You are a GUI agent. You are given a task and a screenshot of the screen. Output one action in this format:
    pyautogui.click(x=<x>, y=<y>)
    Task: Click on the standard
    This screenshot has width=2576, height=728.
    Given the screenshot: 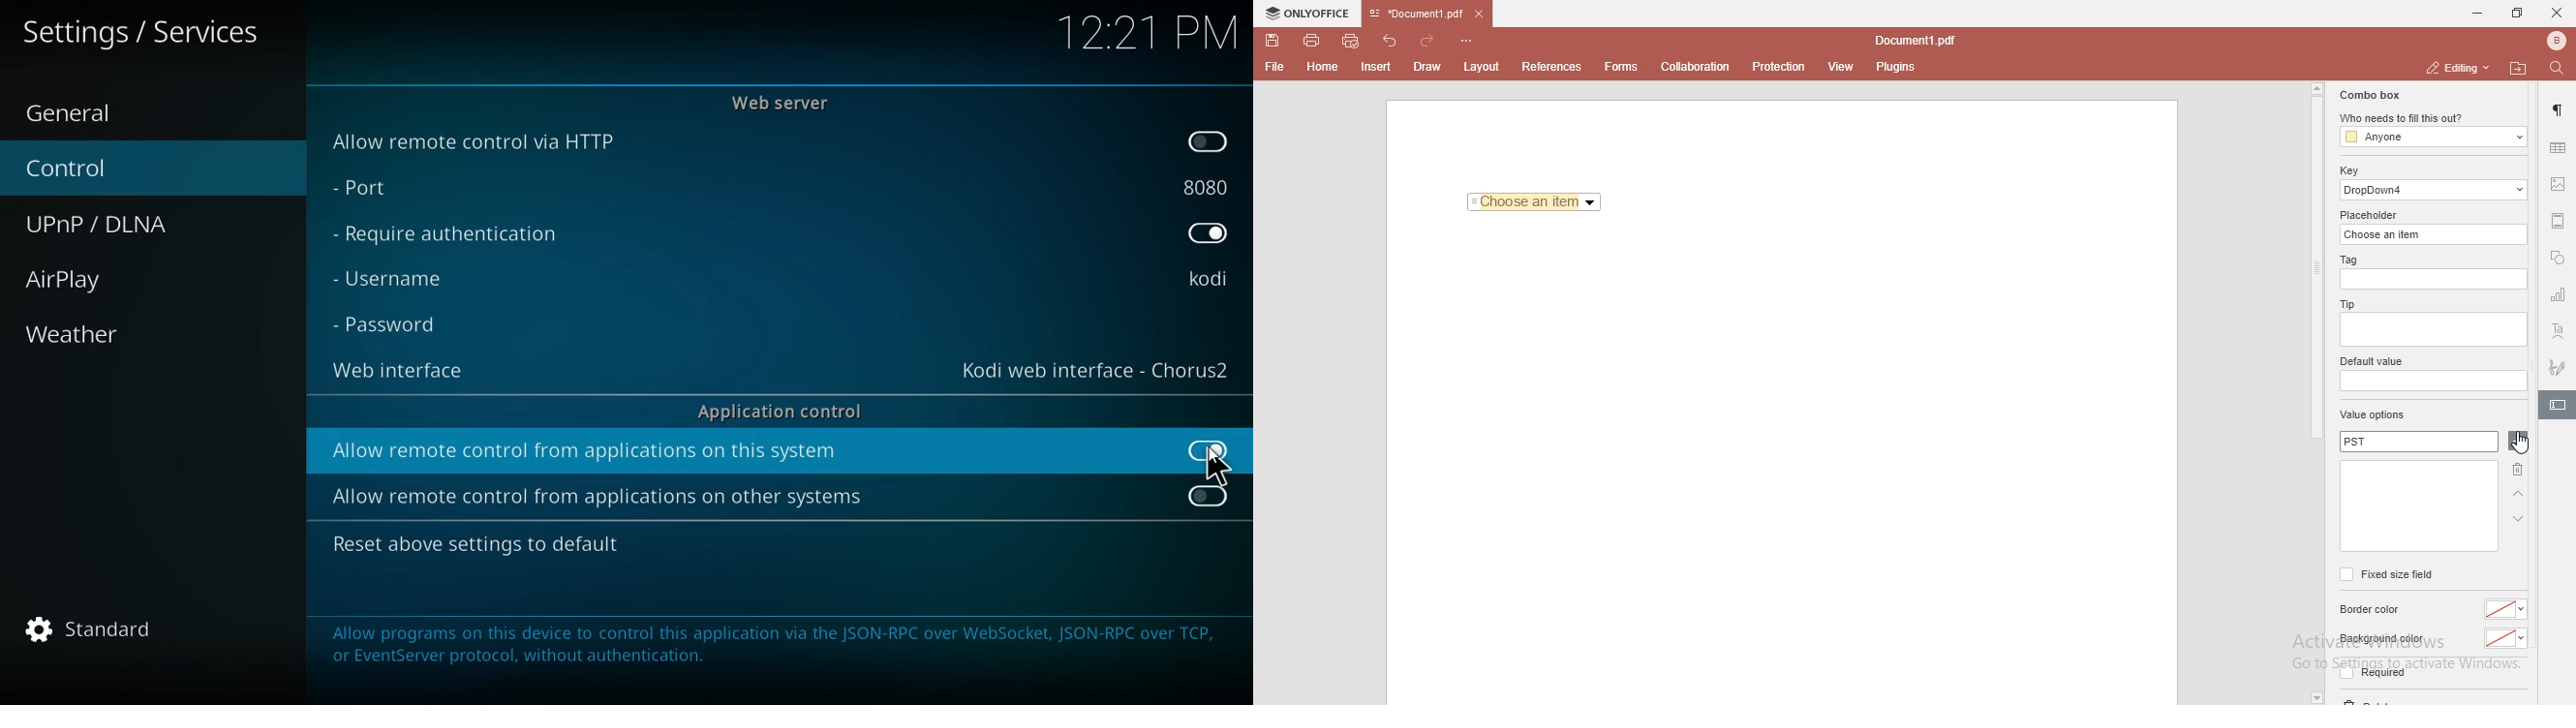 What is the action you would take?
    pyautogui.click(x=112, y=634)
    